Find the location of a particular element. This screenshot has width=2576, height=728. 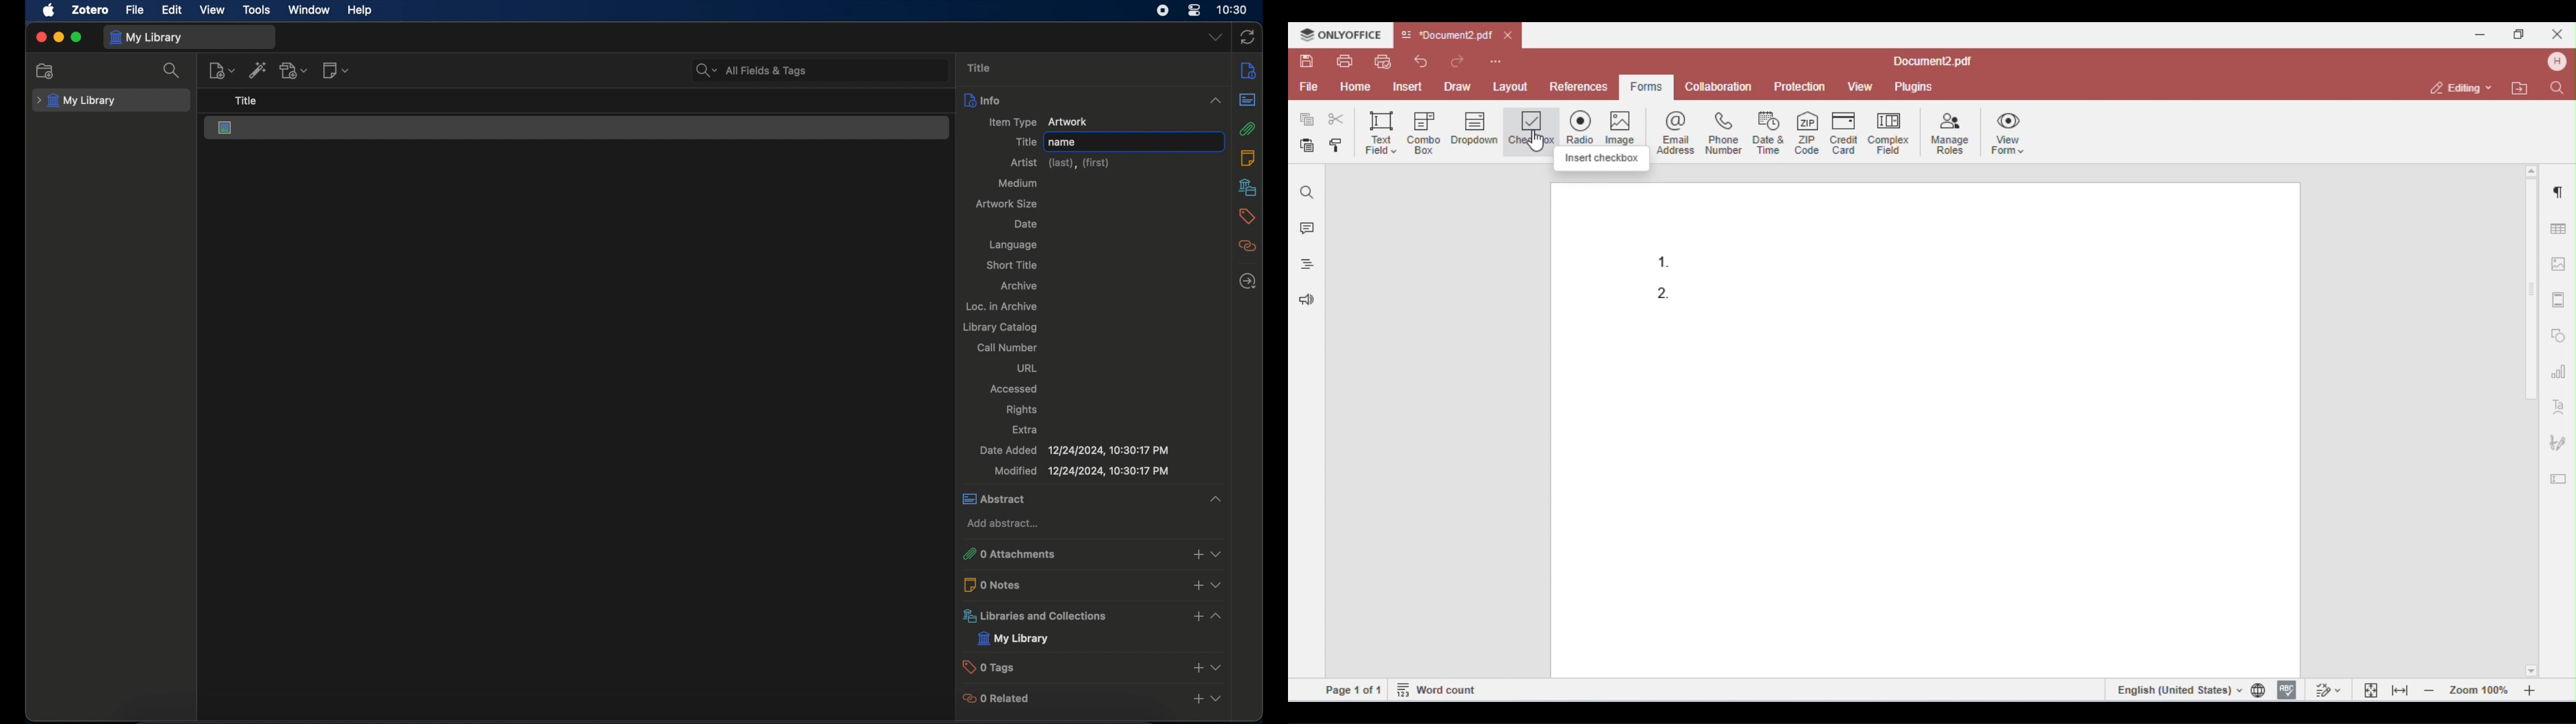

add is located at coordinates (1197, 589).